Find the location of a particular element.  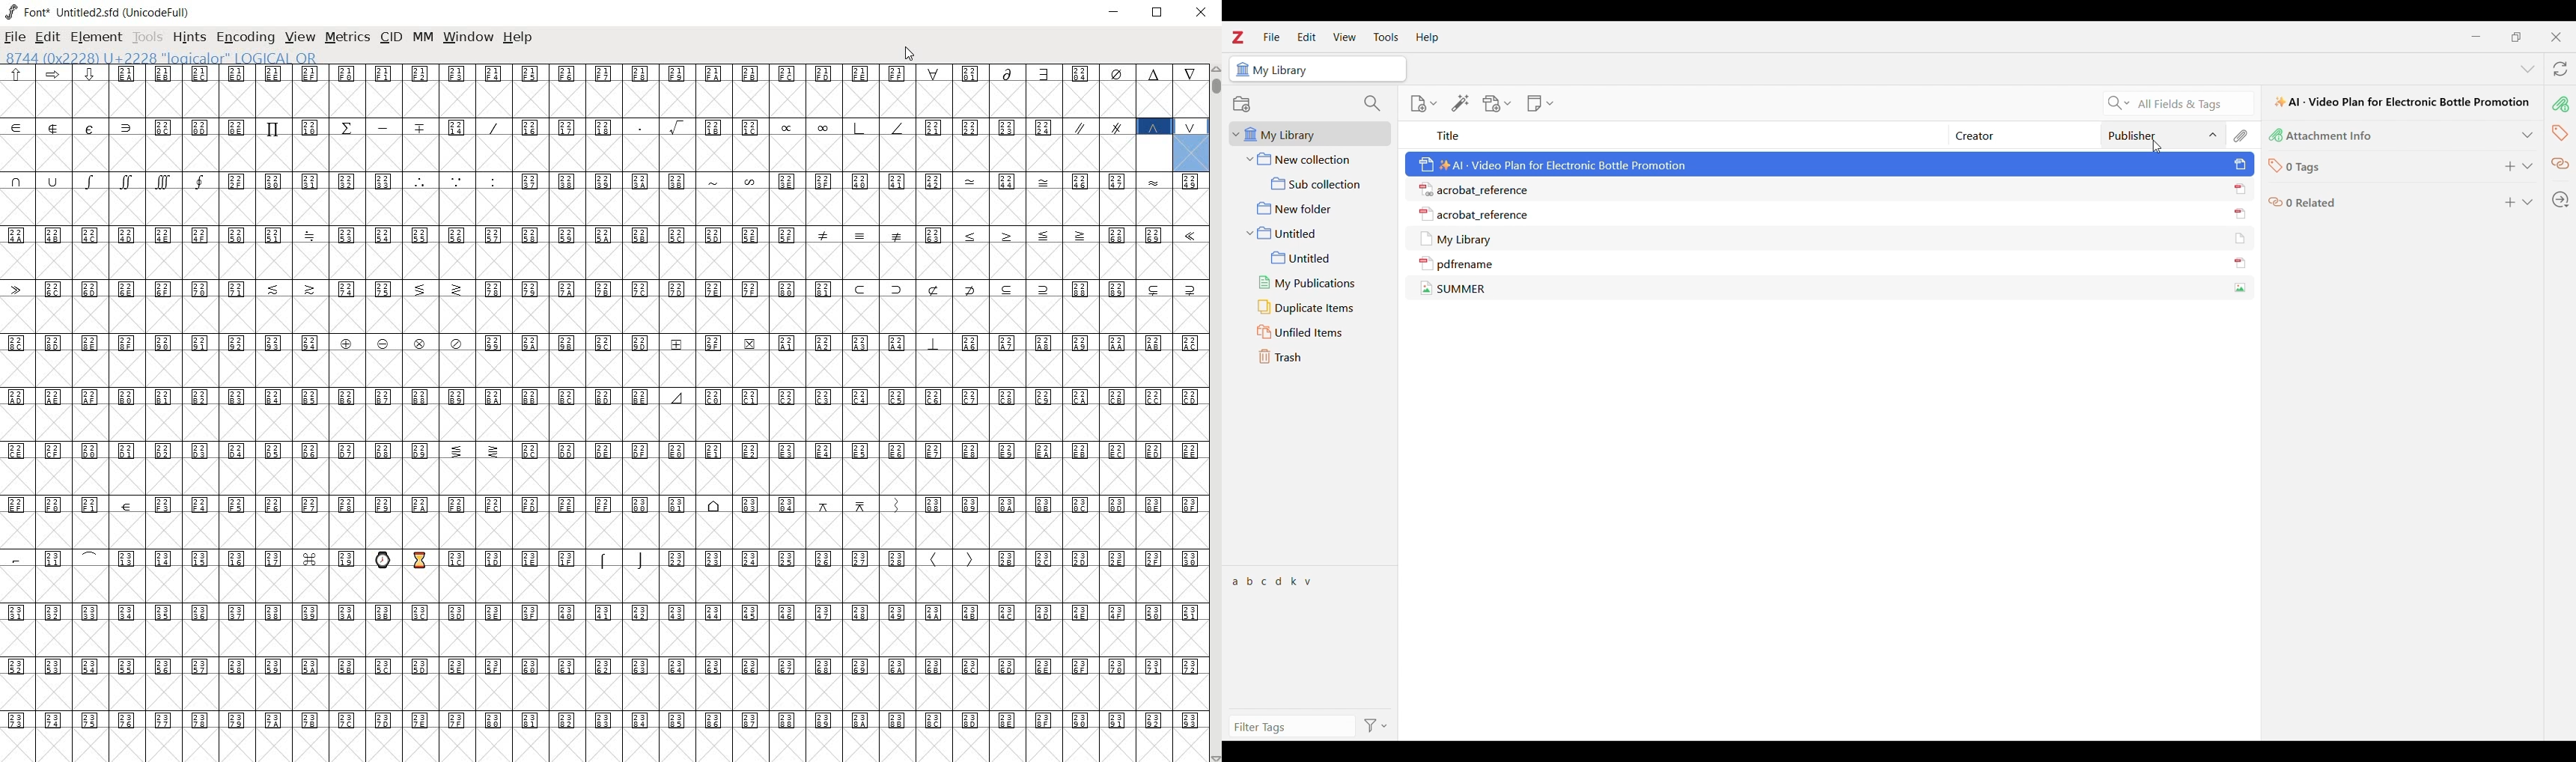

close is located at coordinates (1201, 13).